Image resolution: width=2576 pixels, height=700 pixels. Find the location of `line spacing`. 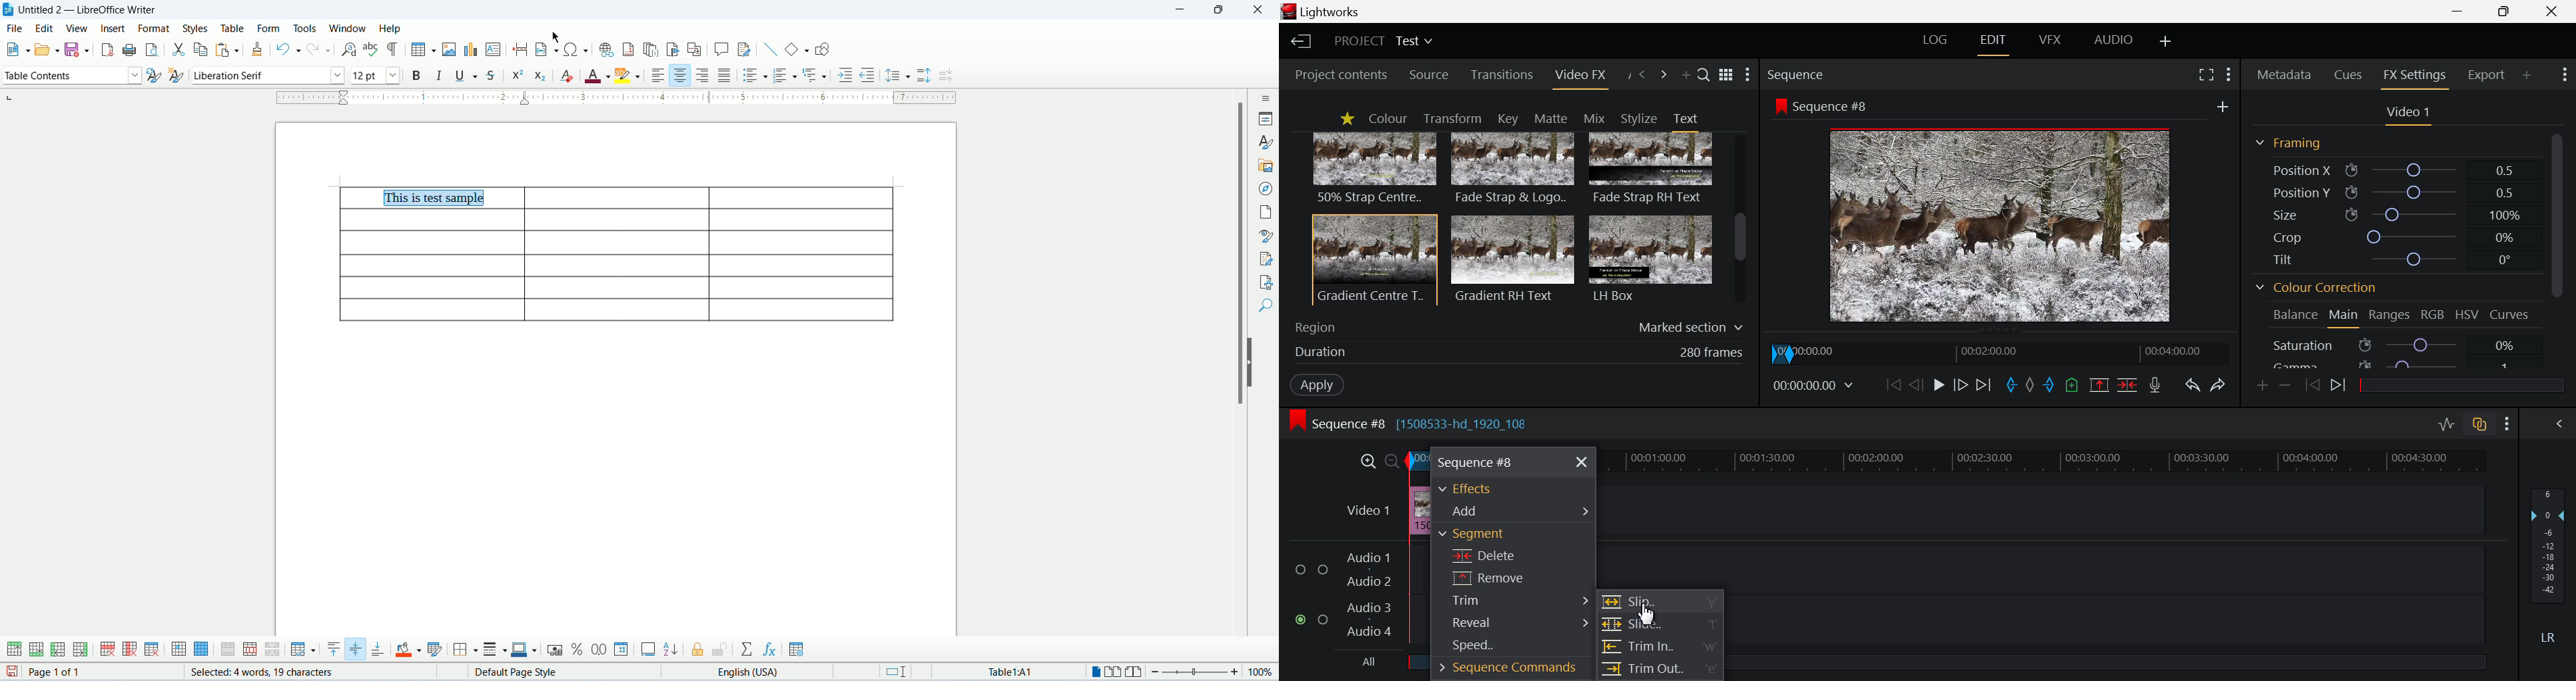

line spacing is located at coordinates (898, 75).